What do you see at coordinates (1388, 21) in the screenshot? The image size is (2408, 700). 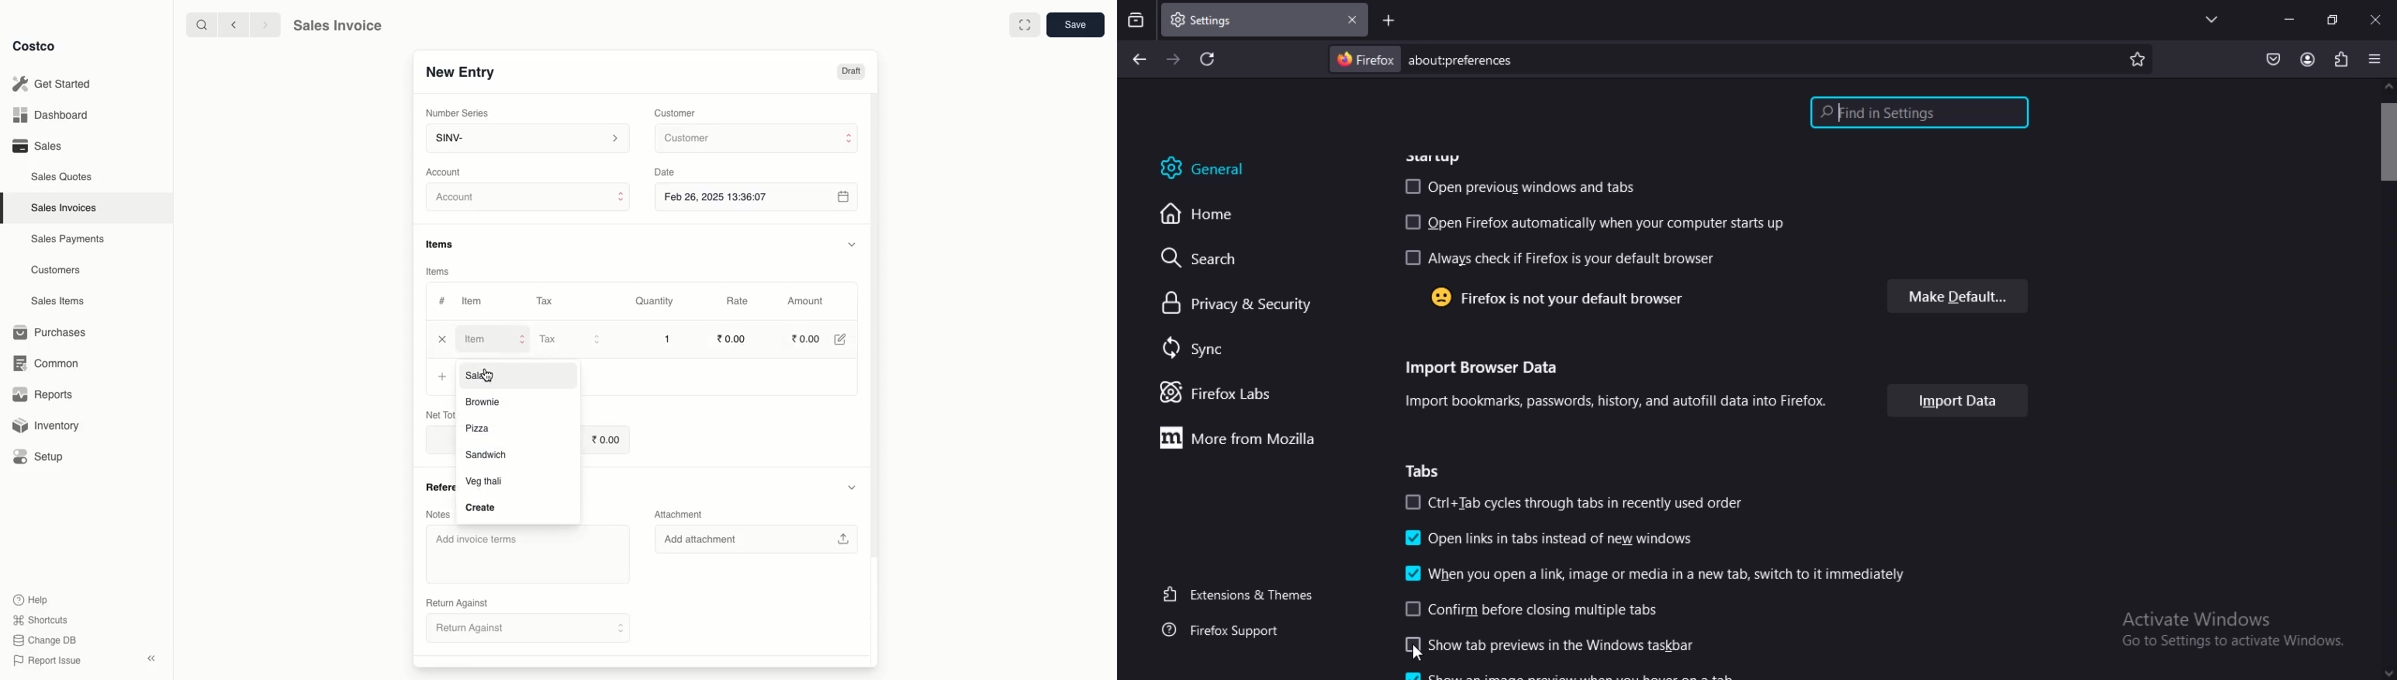 I see `new tab` at bounding box center [1388, 21].